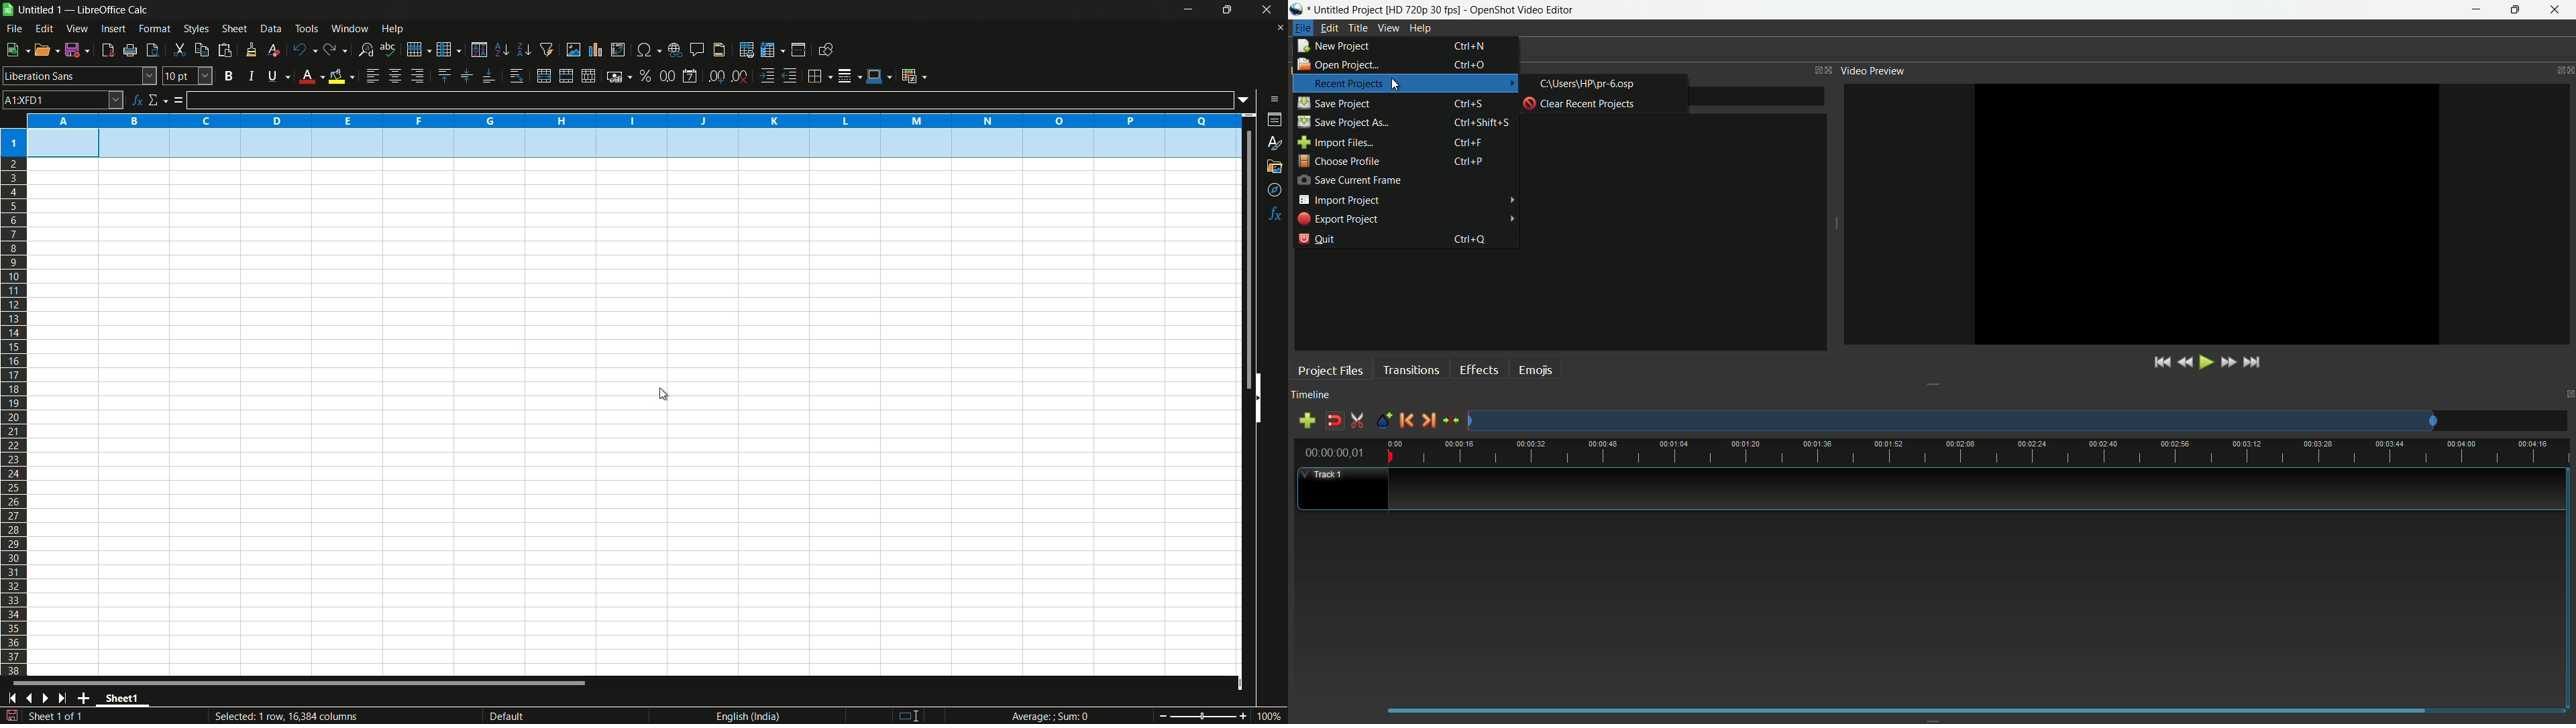  Describe the element at coordinates (747, 50) in the screenshot. I see `print area` at that location.